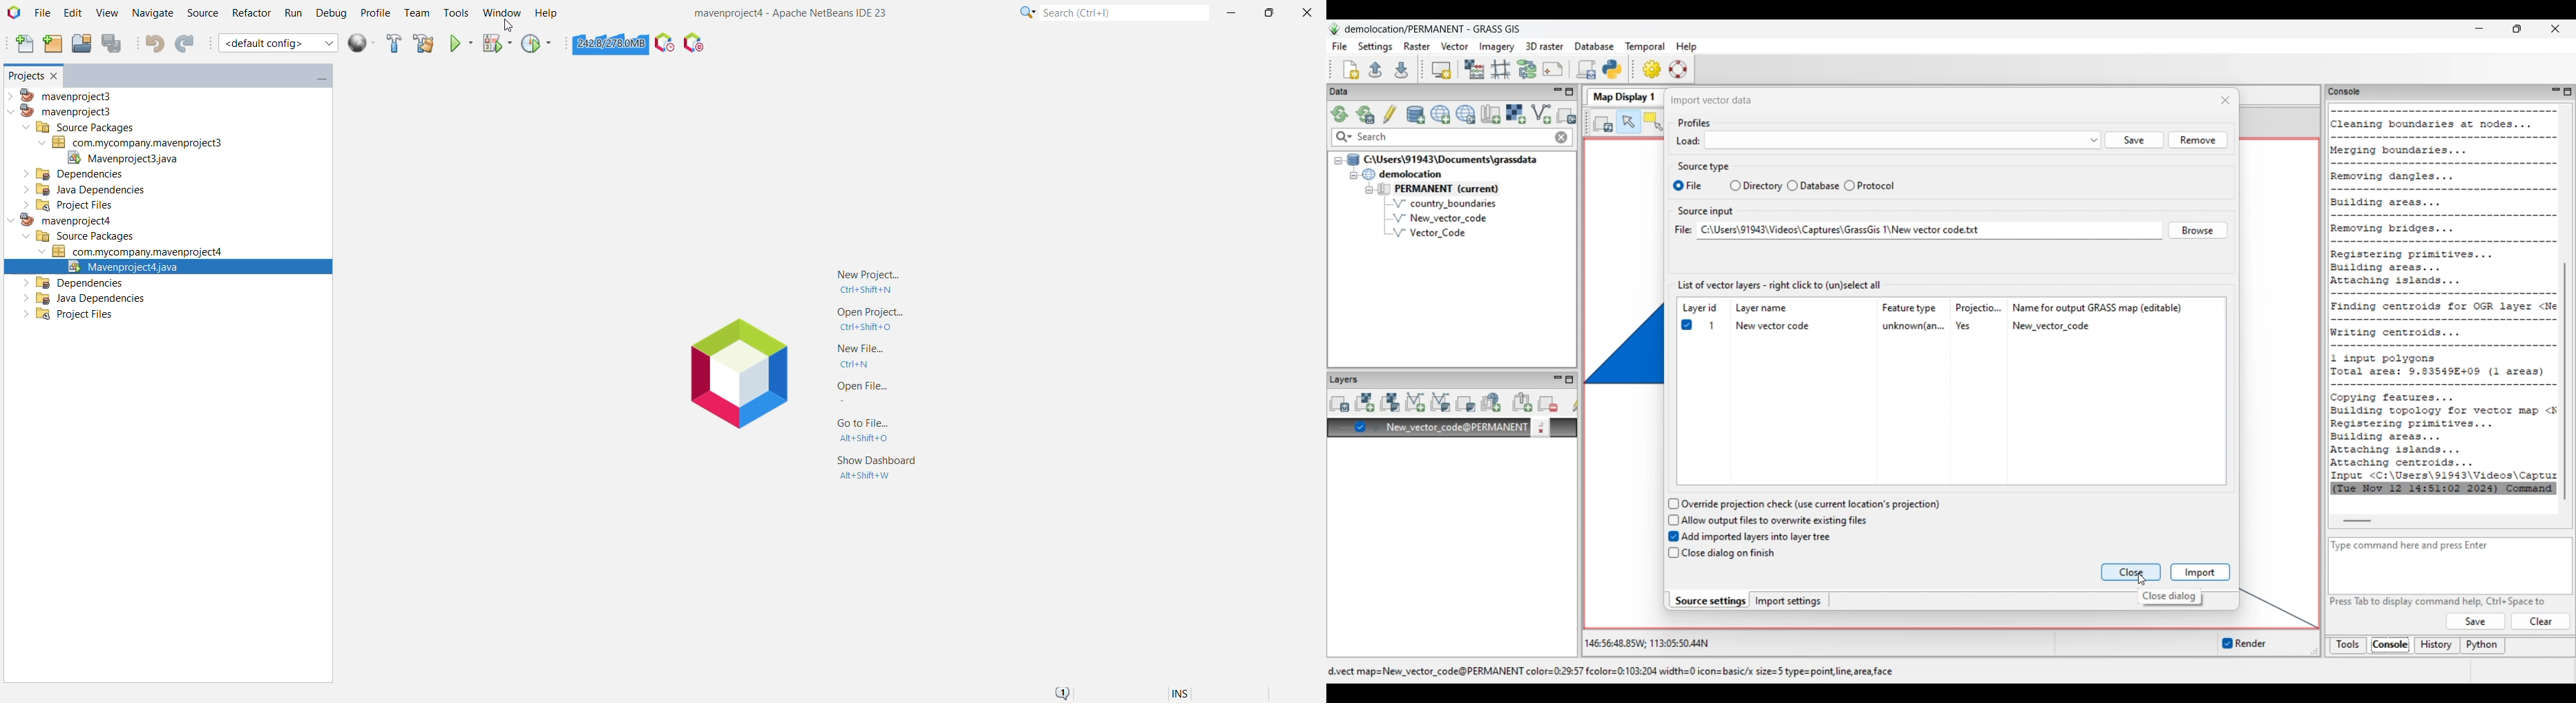  What do you see at coordinates (504, 26) in the screenshot?
I see `Cursor` at bounding box center [504, 26].